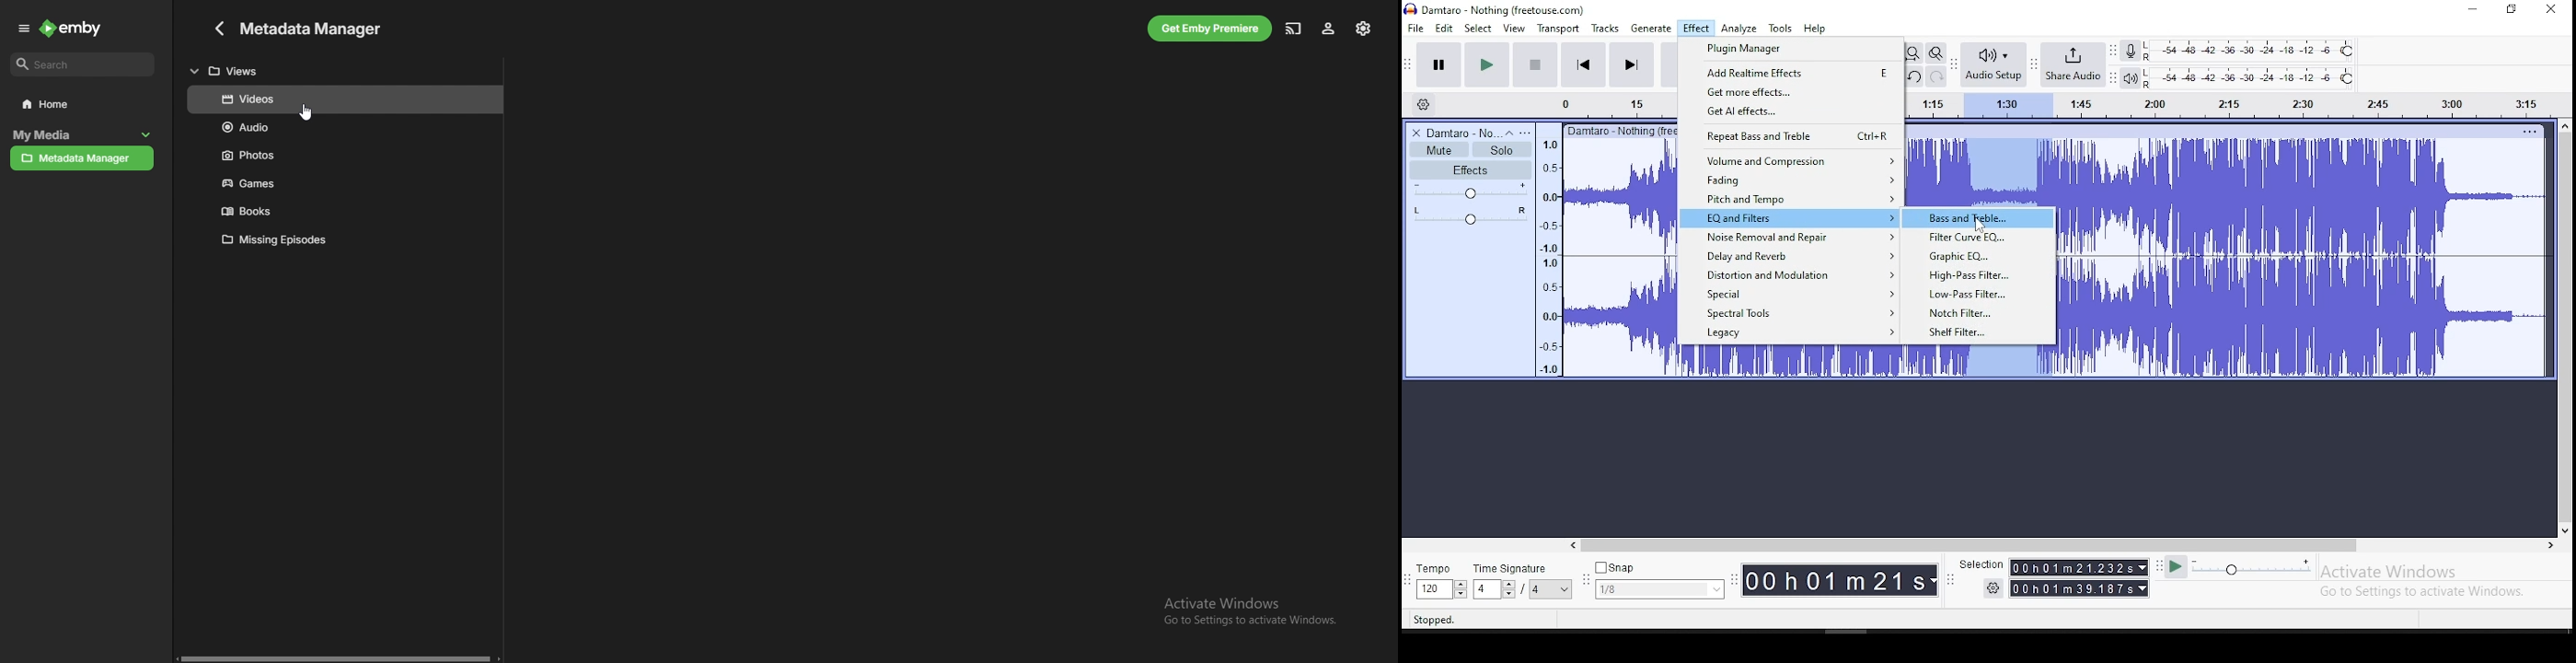 The width and height of the screenshot is (2576, 672). I want to click on my media, so click(65, 136).